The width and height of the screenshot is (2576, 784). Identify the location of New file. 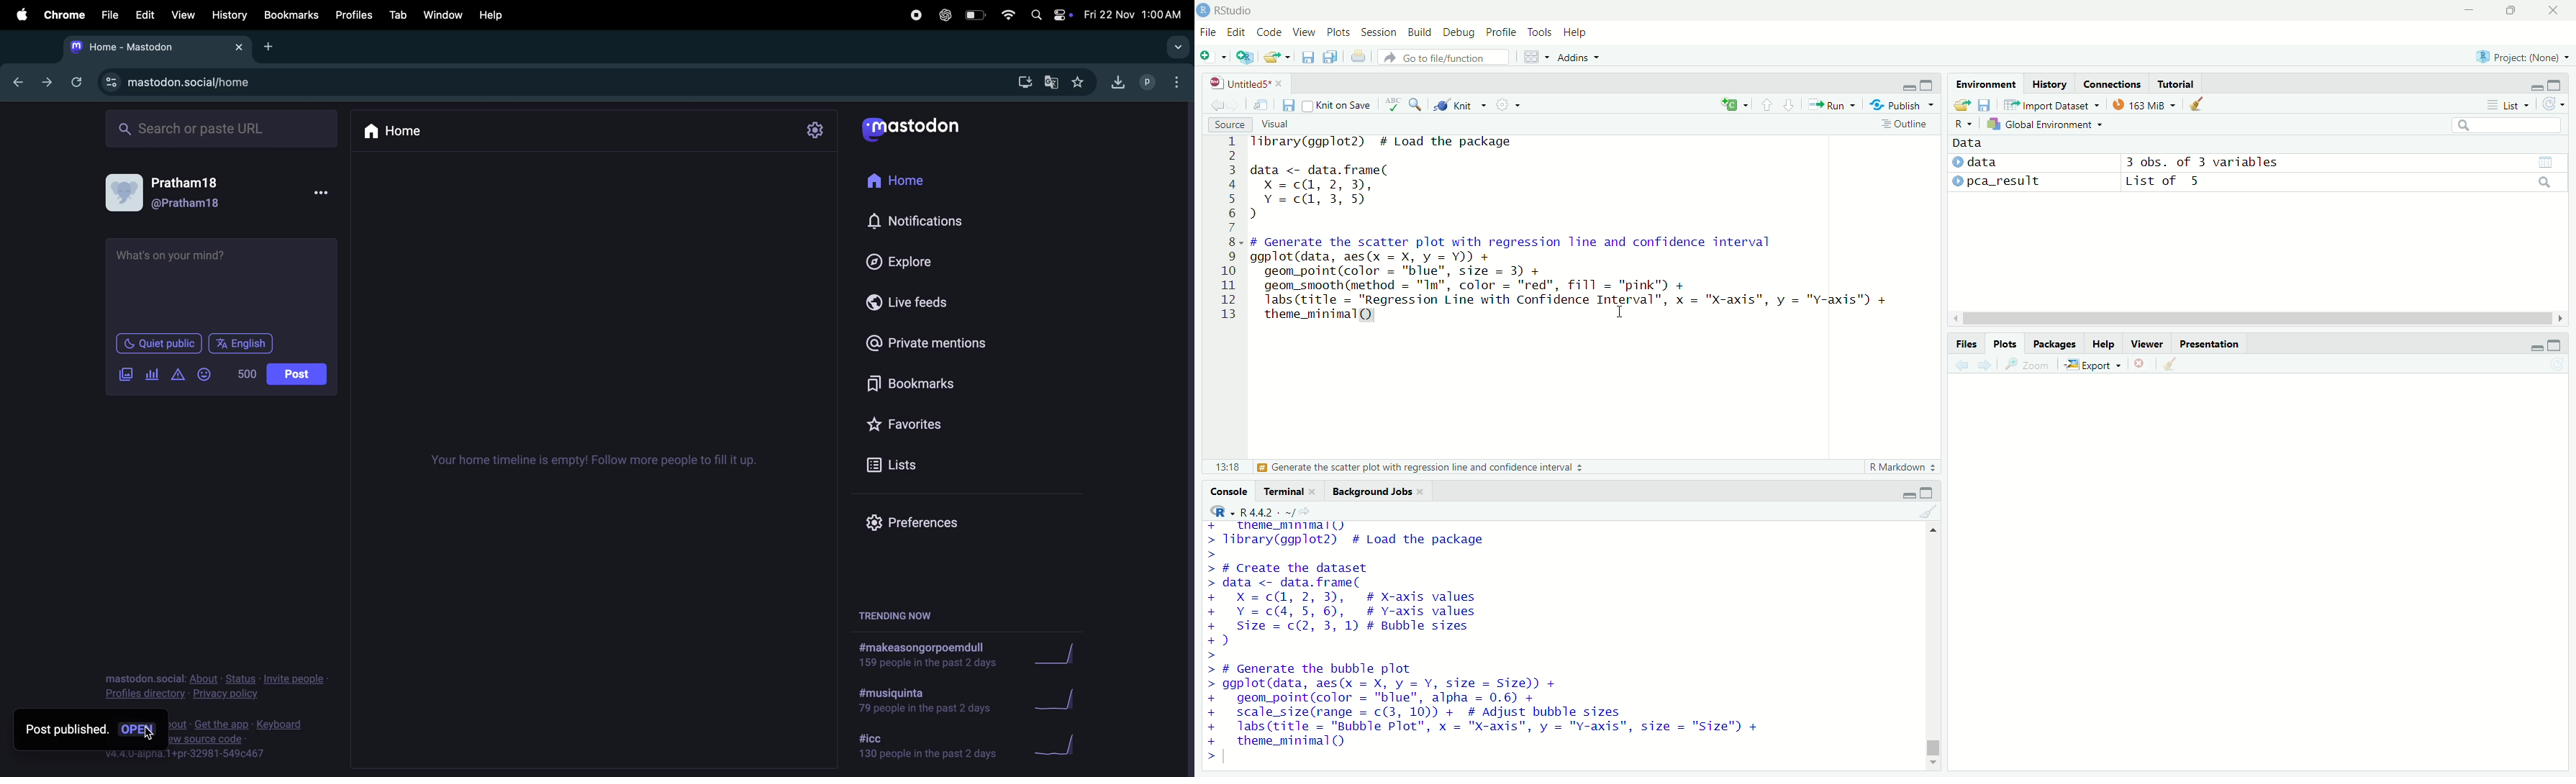
(1212, 55).